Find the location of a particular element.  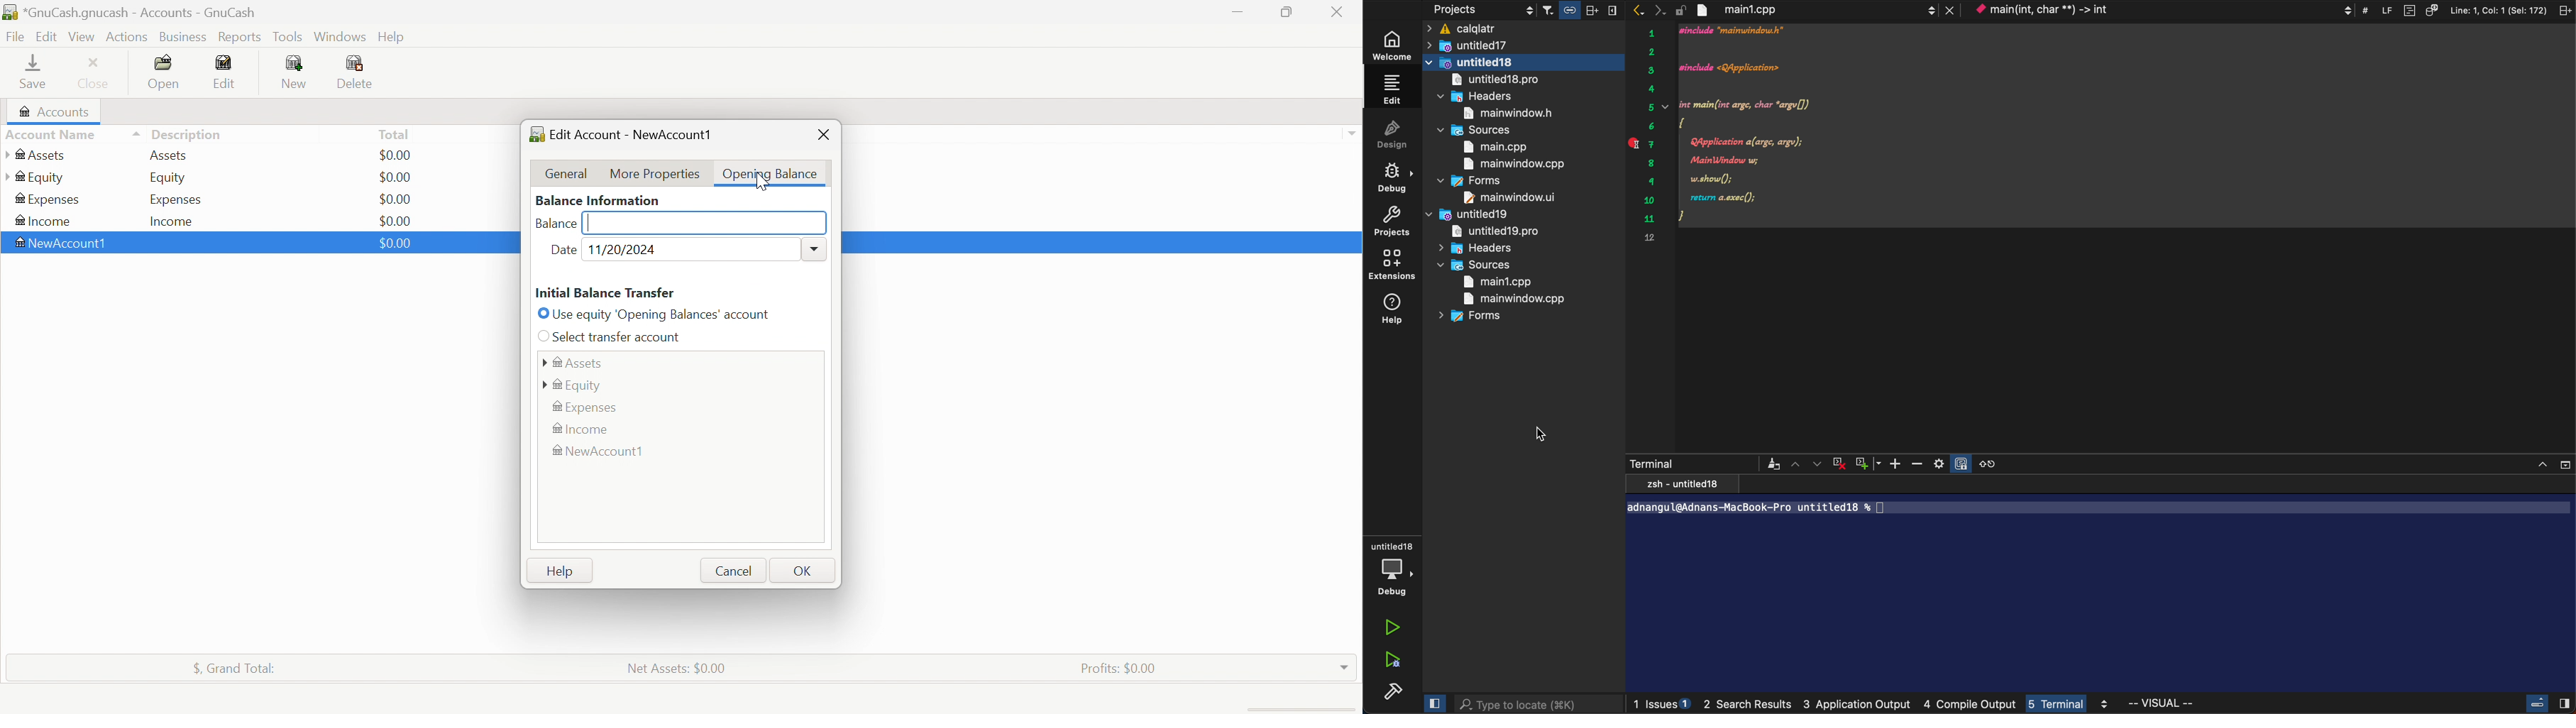

Equity is located at coordinates (575, 385).